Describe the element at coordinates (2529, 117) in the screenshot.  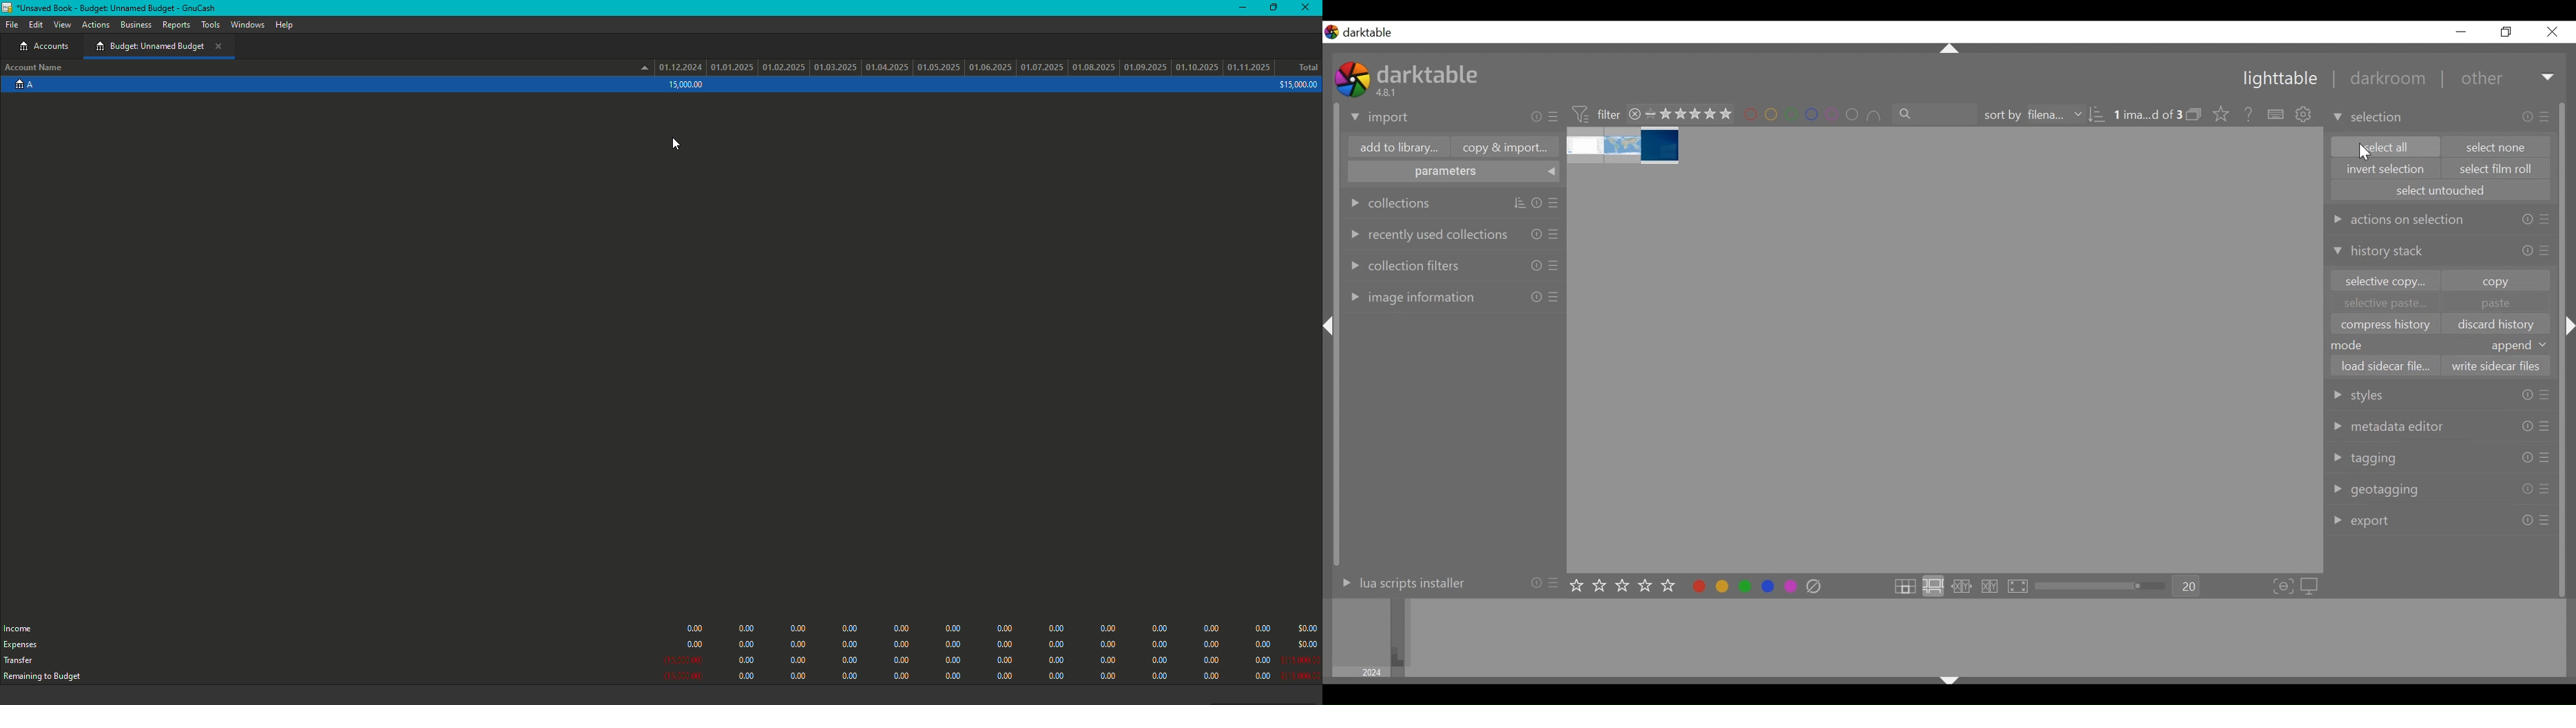
I see `info` at that location.